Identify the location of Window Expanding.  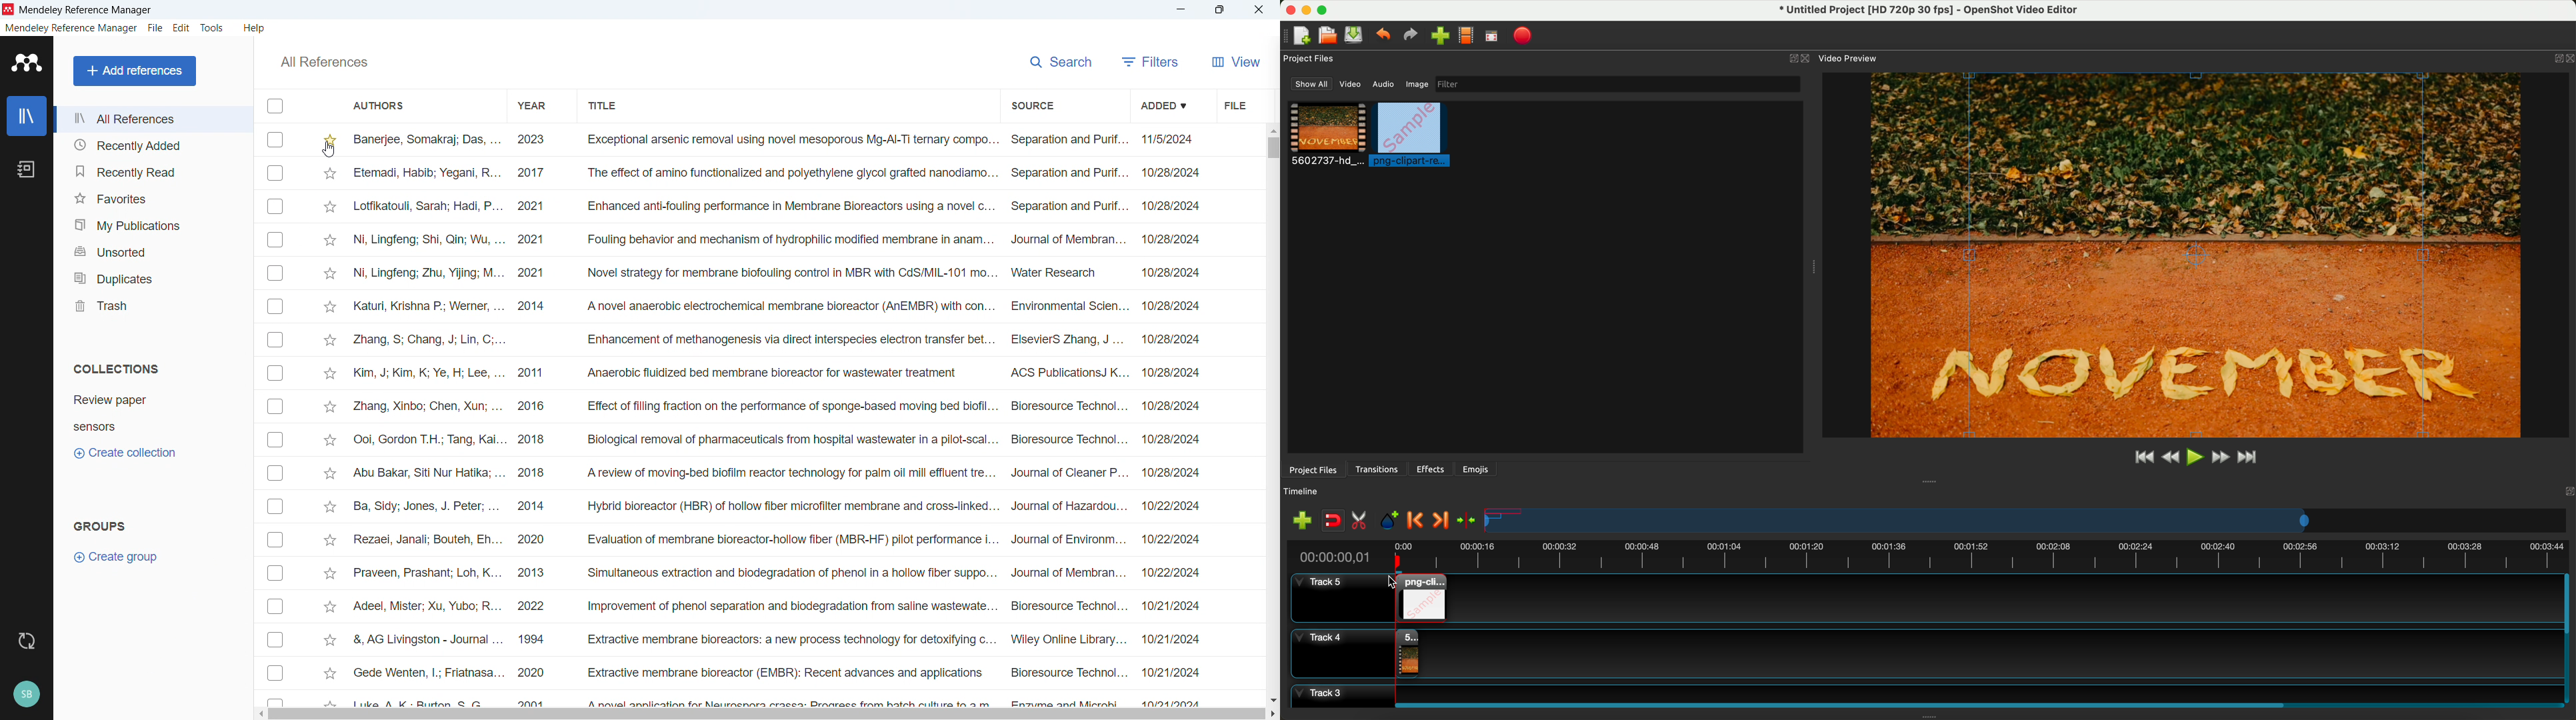
(1811, 268).